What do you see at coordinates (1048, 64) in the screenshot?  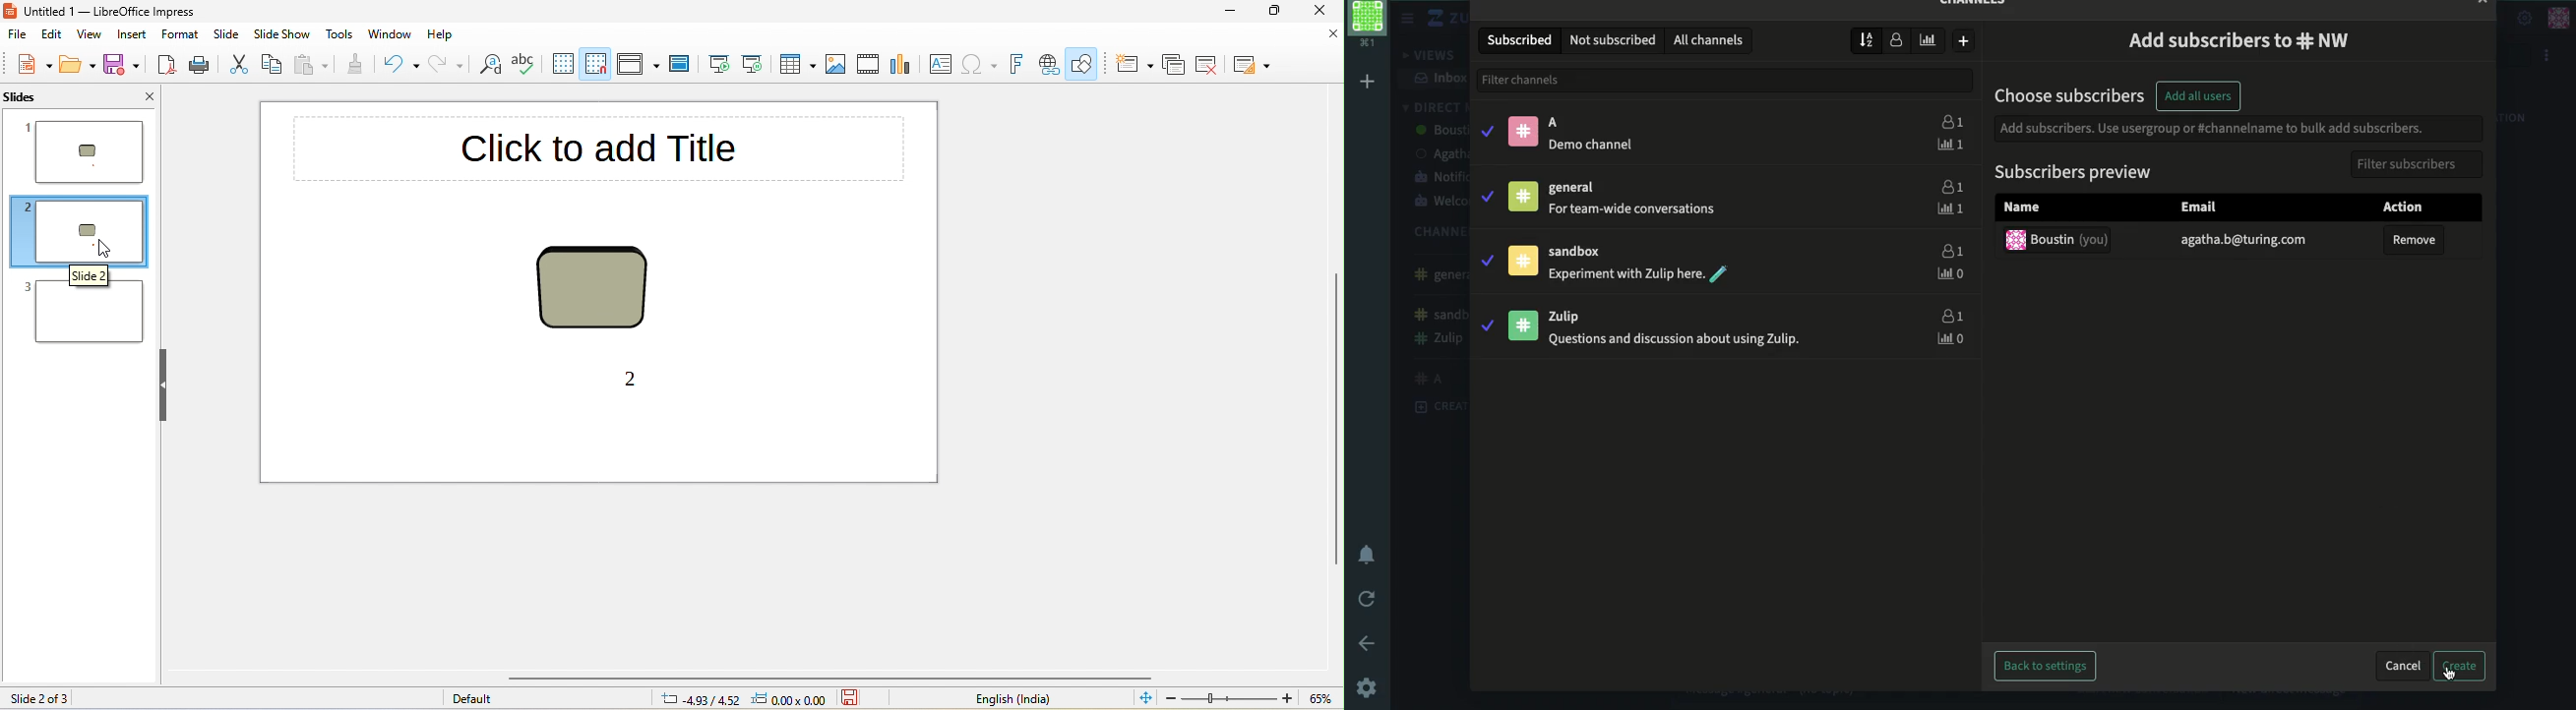 I see `hyperlink` at bounding box center [1048, 64].